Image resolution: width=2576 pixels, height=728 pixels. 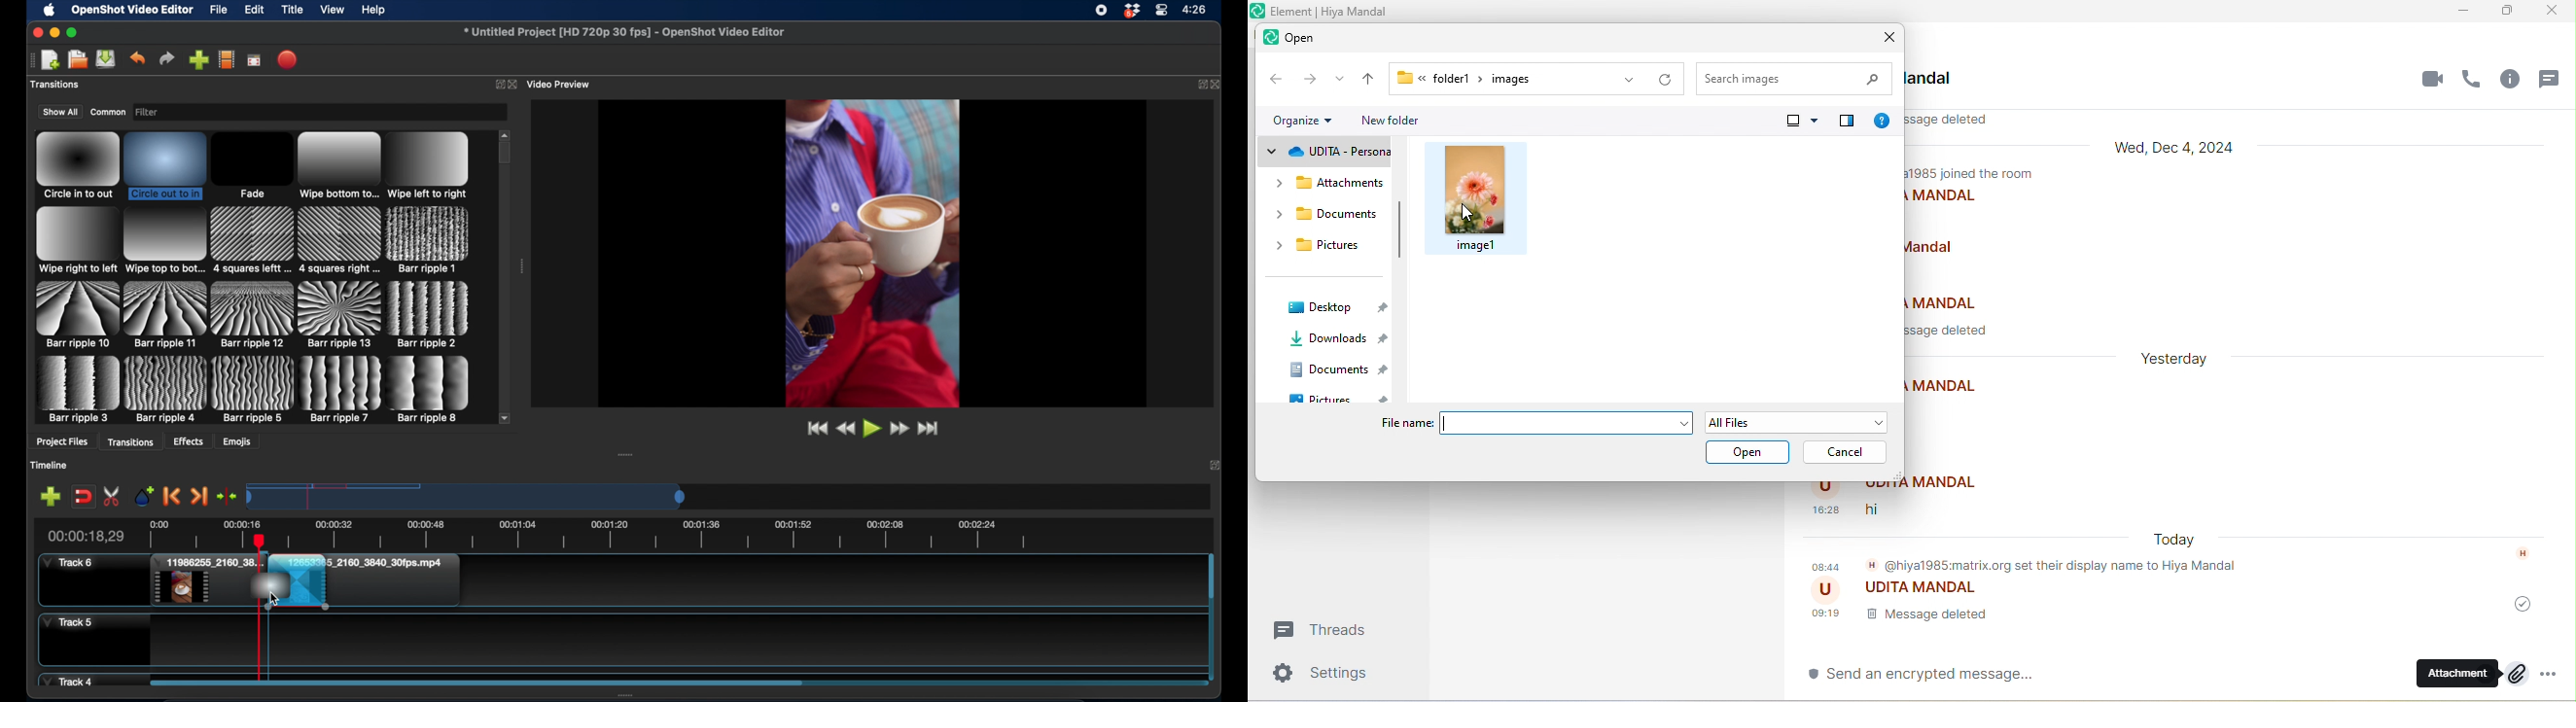 I want to click on today, so click(x=2180, y=541).